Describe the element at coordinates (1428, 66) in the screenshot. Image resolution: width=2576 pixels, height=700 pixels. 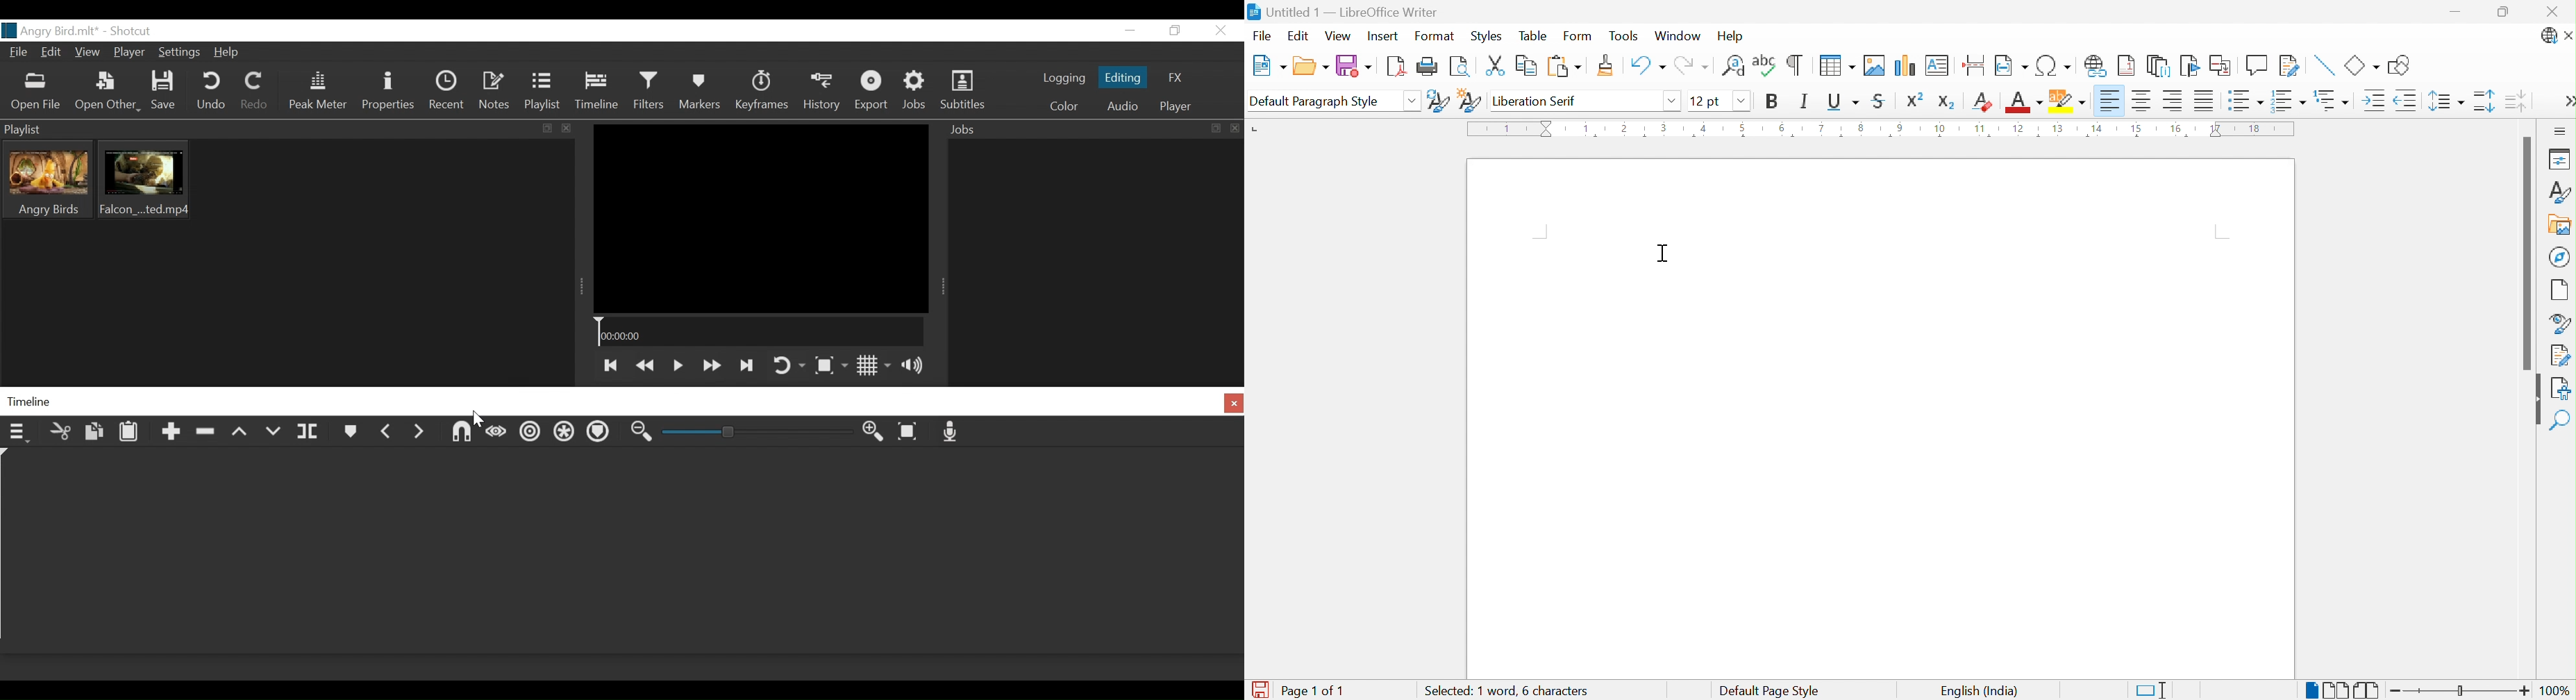
I see `Print` at that location.